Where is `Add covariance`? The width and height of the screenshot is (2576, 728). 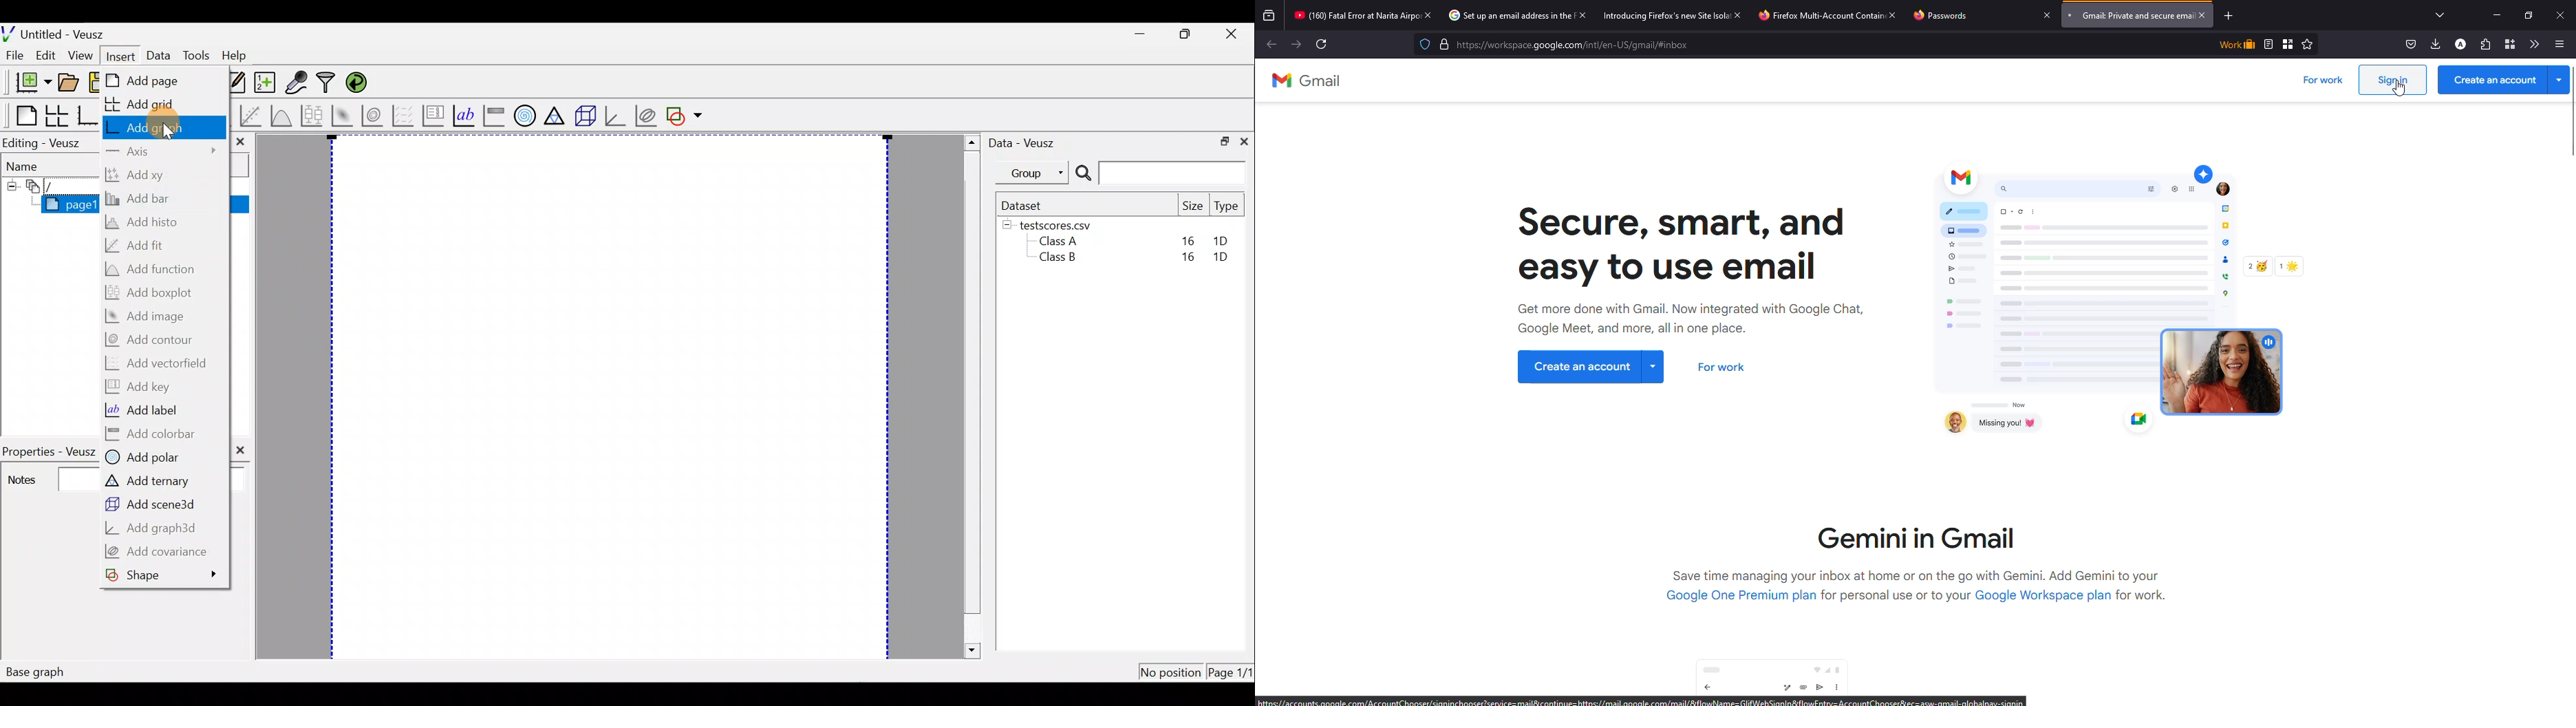 Add covariance is located at coordinates (159, 552).